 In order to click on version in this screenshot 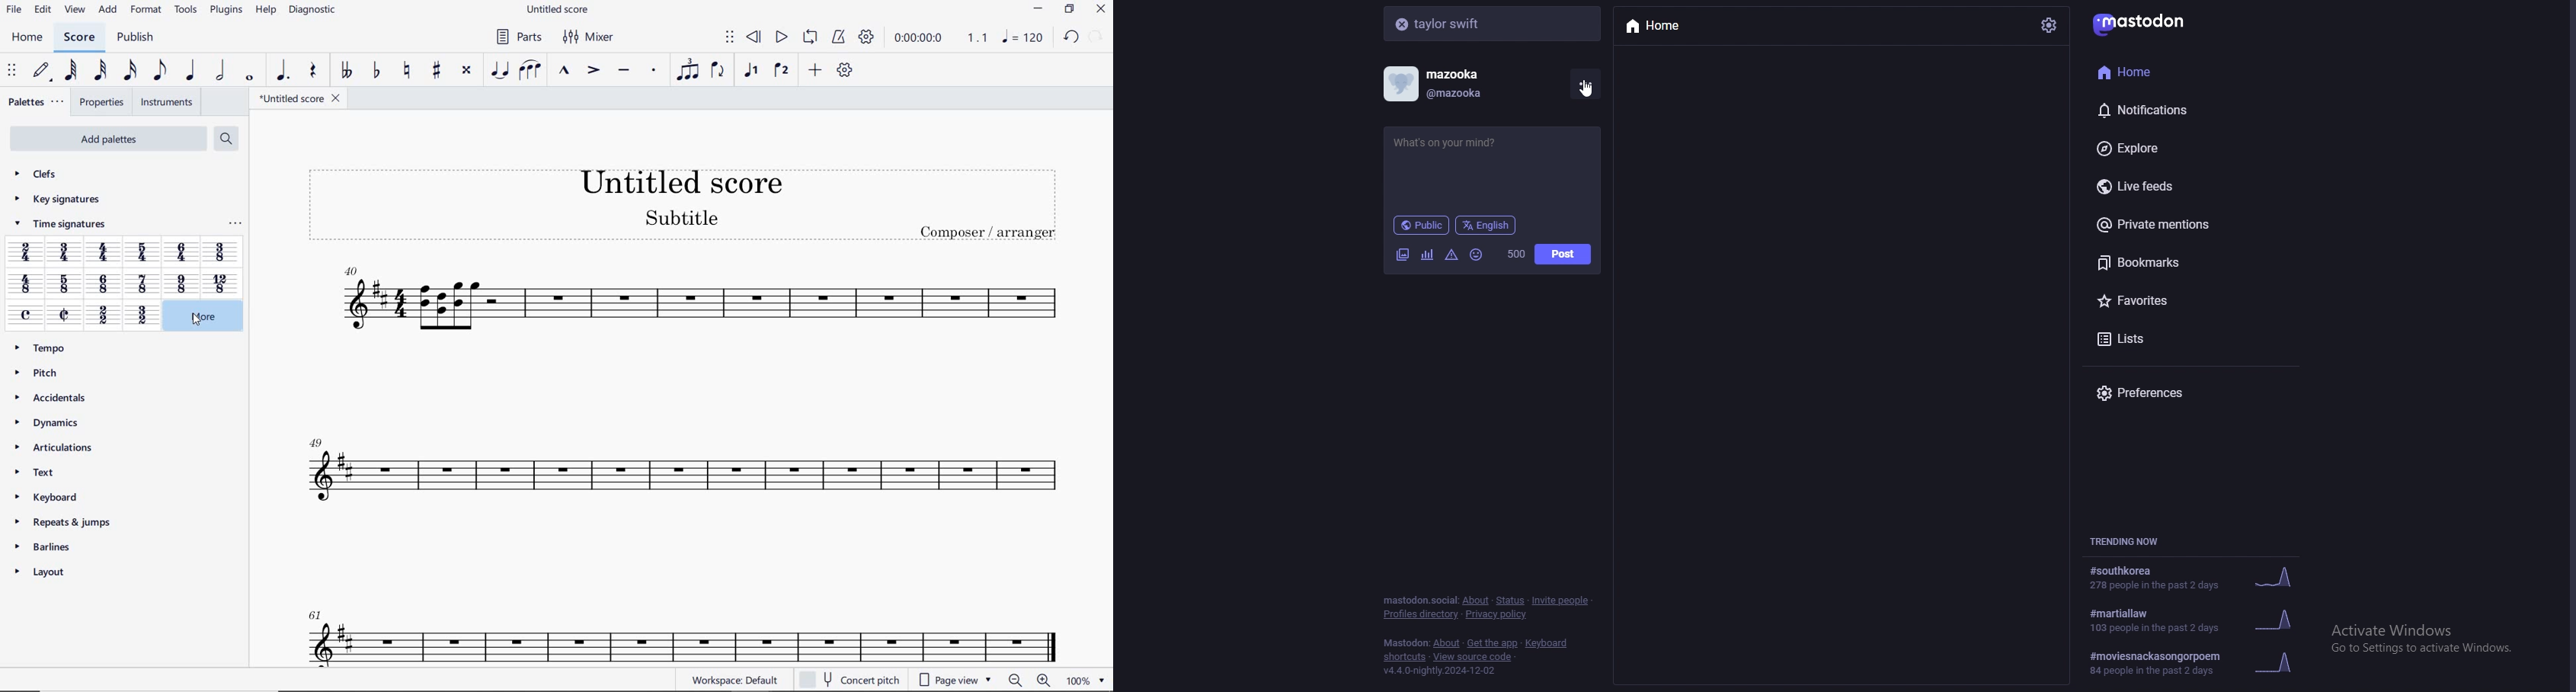, I will do `click(1441, 670)`.